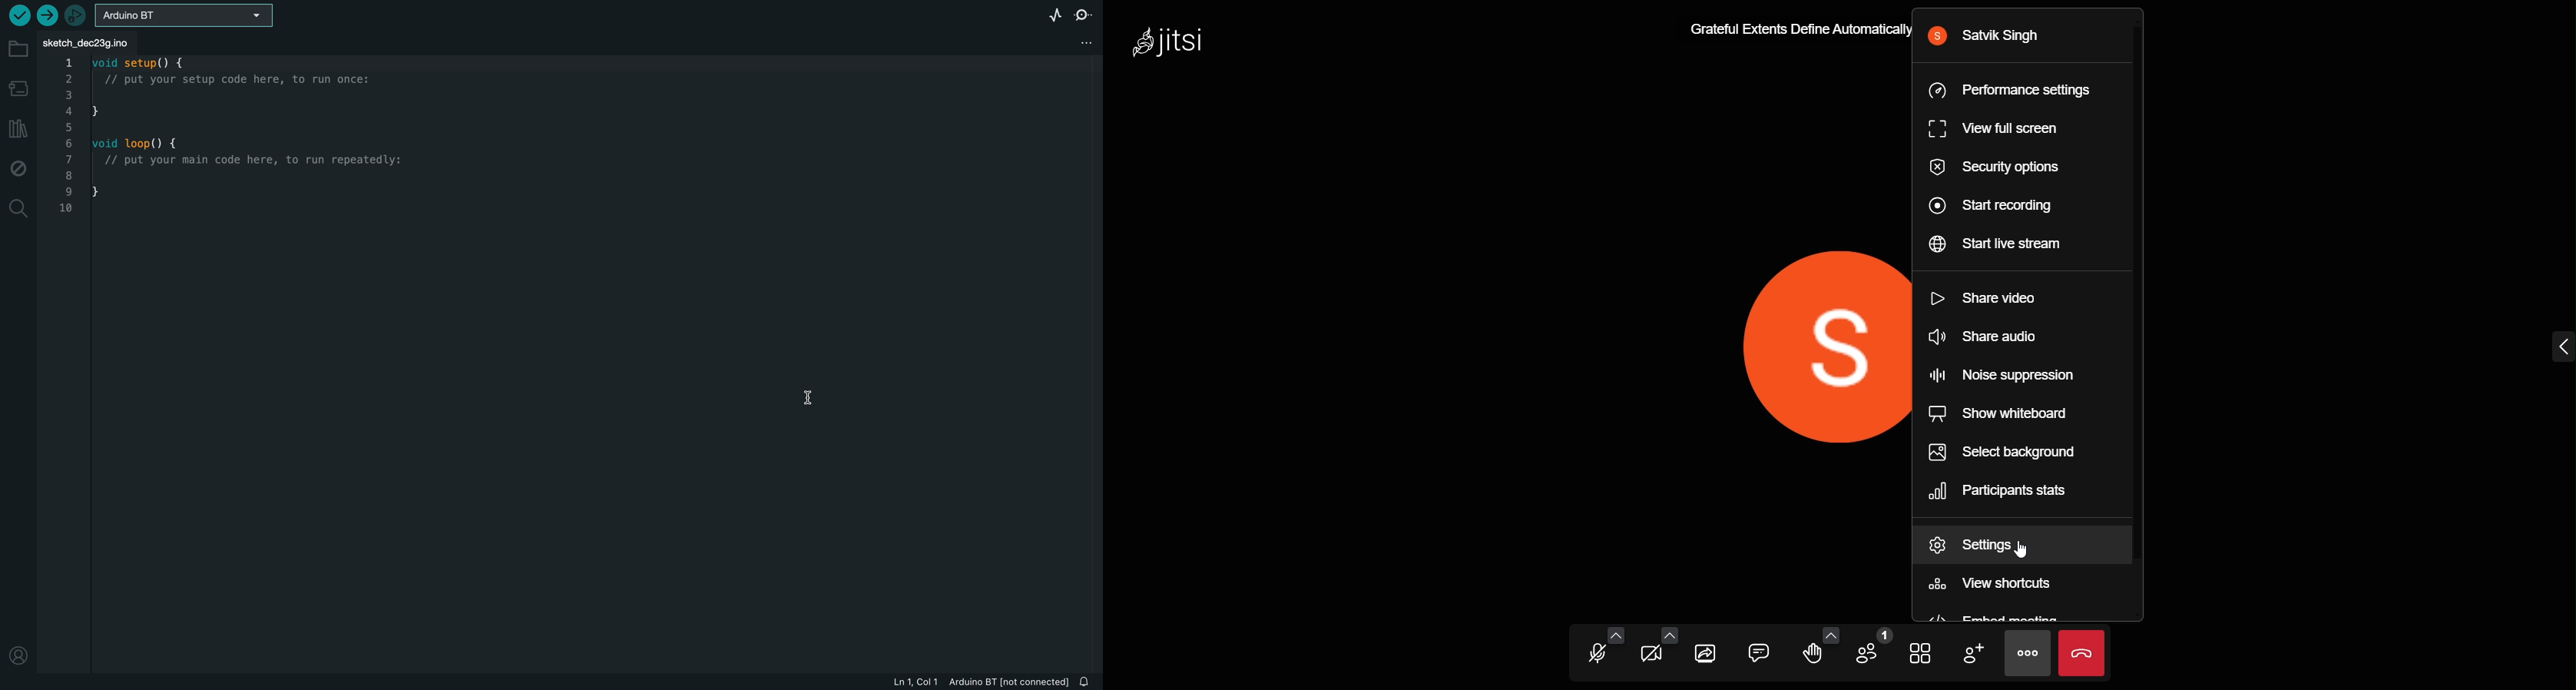 Image resolution: width=2576 pixels, height=700 pixels. What do you see at coordinates (1085, 15) in the screenshot?
I see `serial monitor` at bounding box center [1085, 15].